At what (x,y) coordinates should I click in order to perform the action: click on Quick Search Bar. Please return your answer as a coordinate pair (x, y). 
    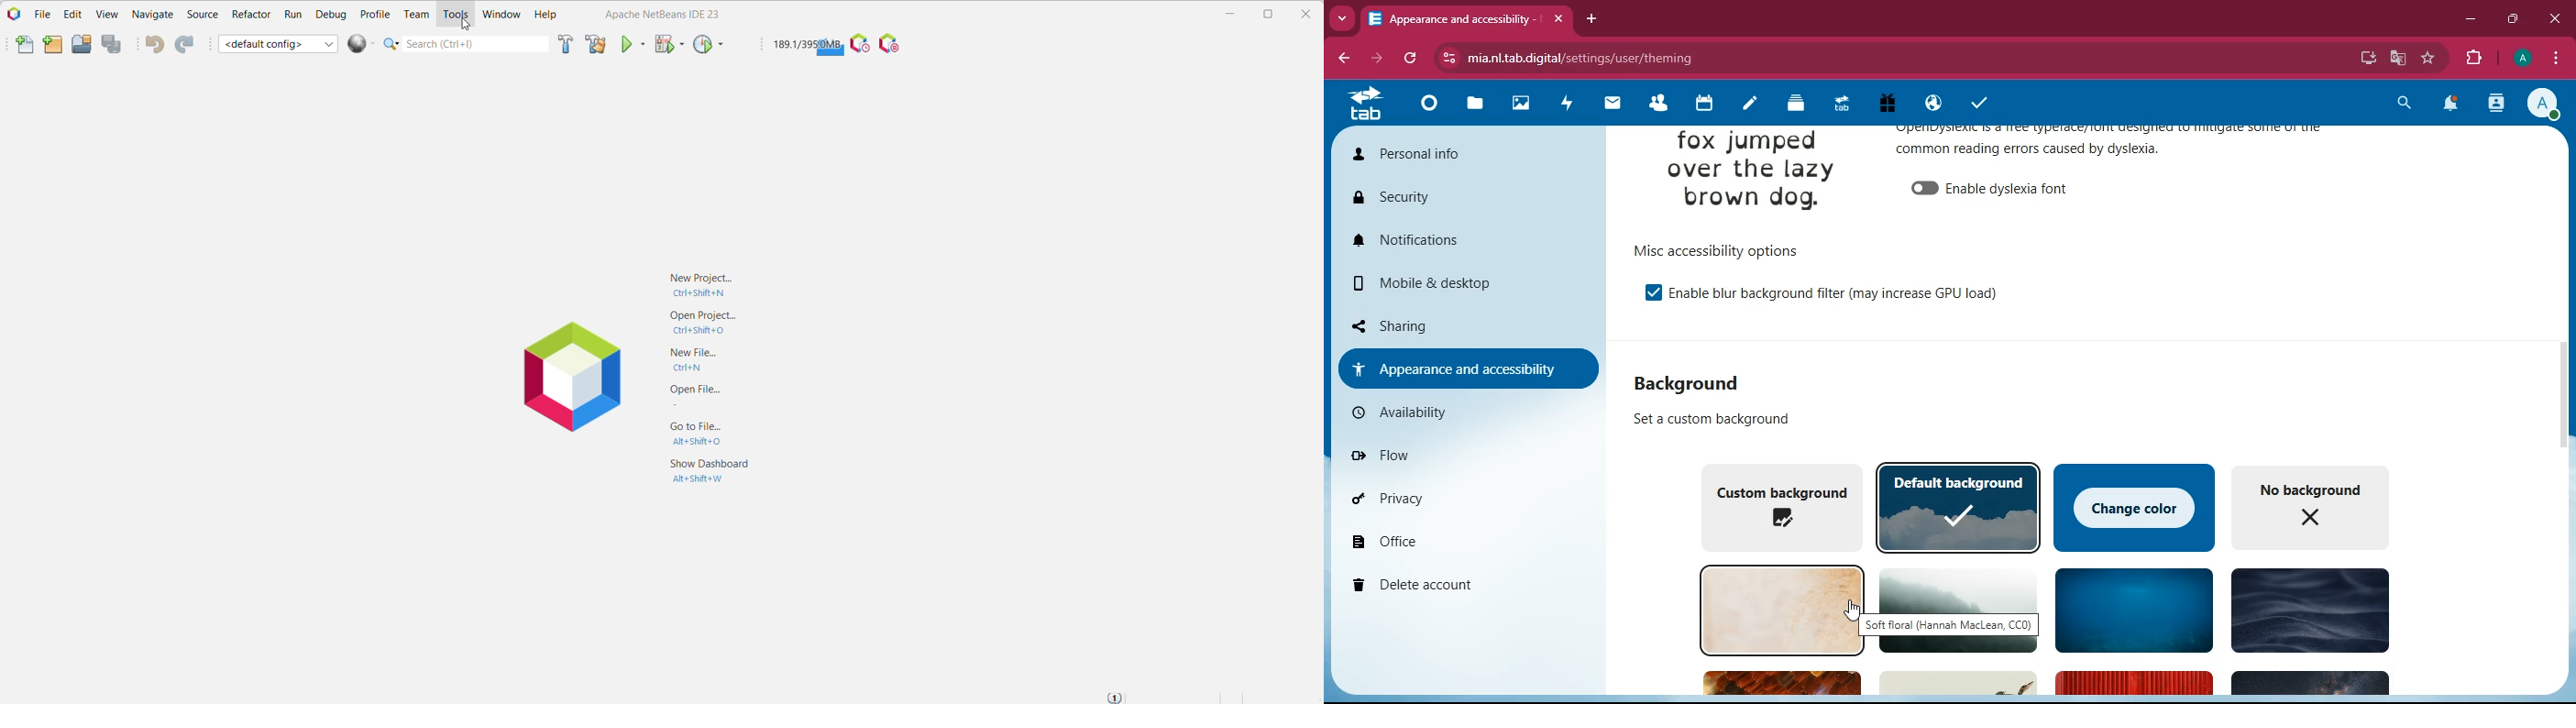
    Looking at the image, I should click on (465, 43).